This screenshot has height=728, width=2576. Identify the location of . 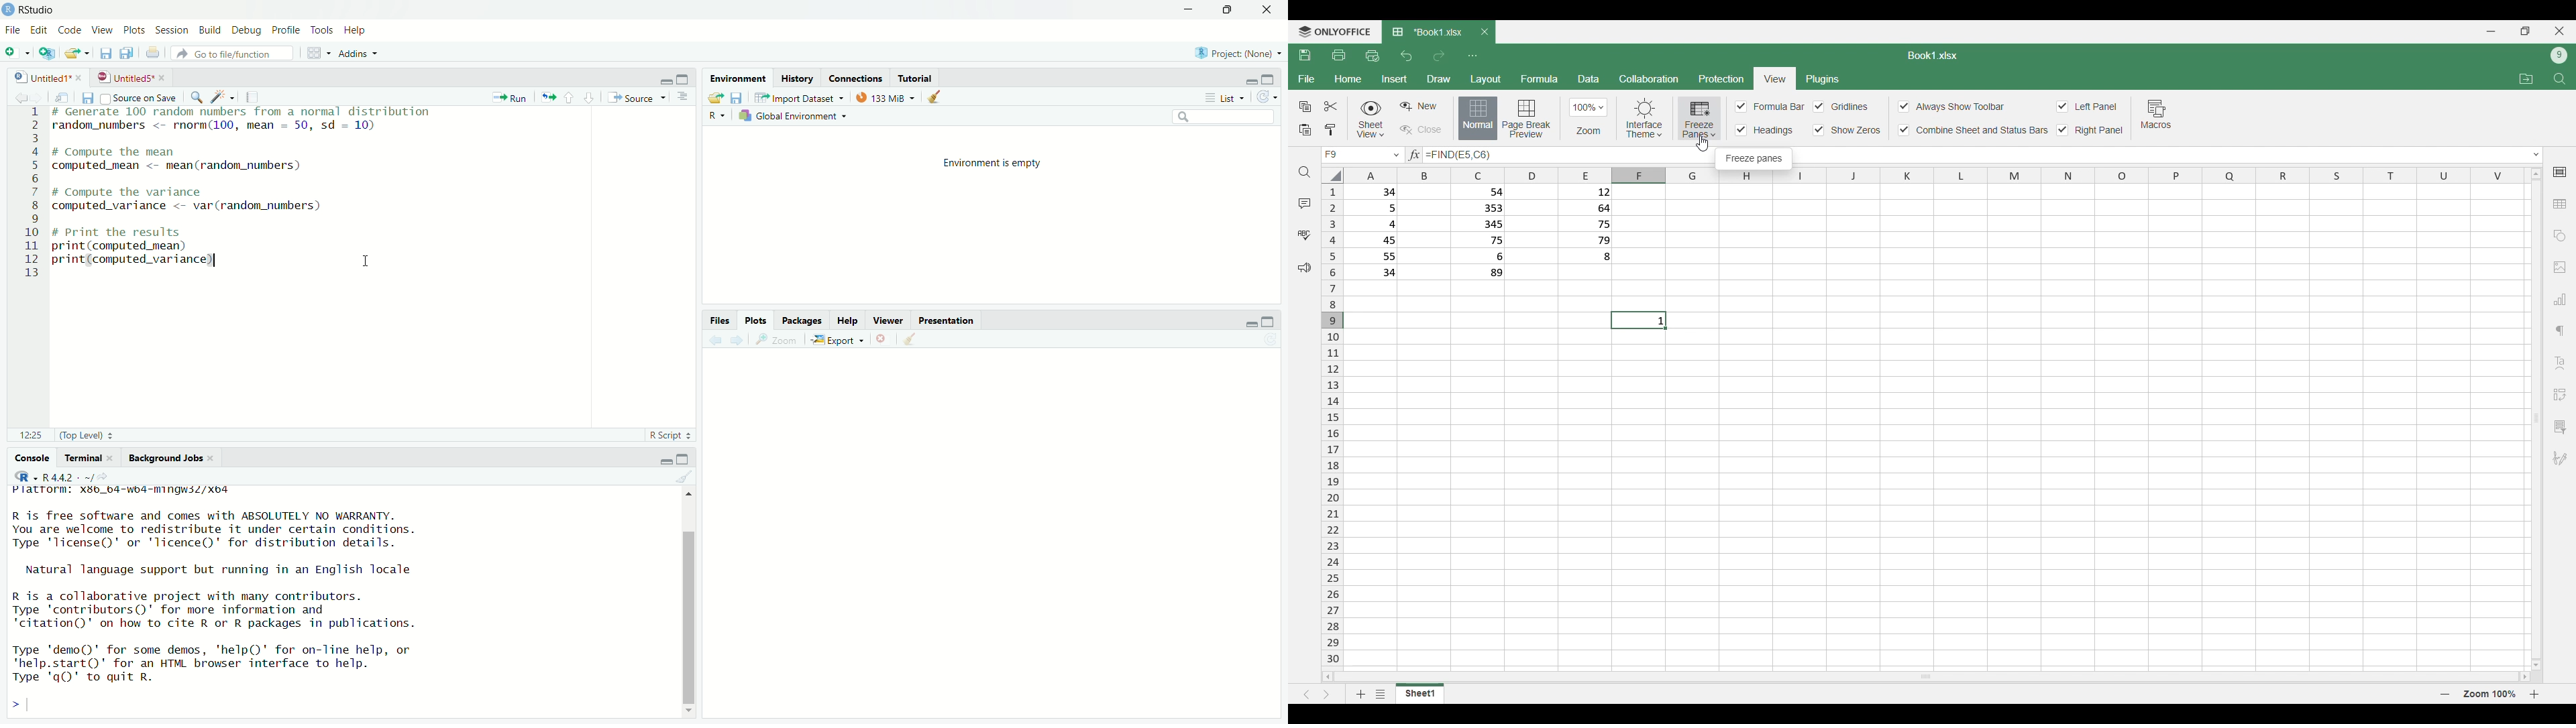
(1770, 107).